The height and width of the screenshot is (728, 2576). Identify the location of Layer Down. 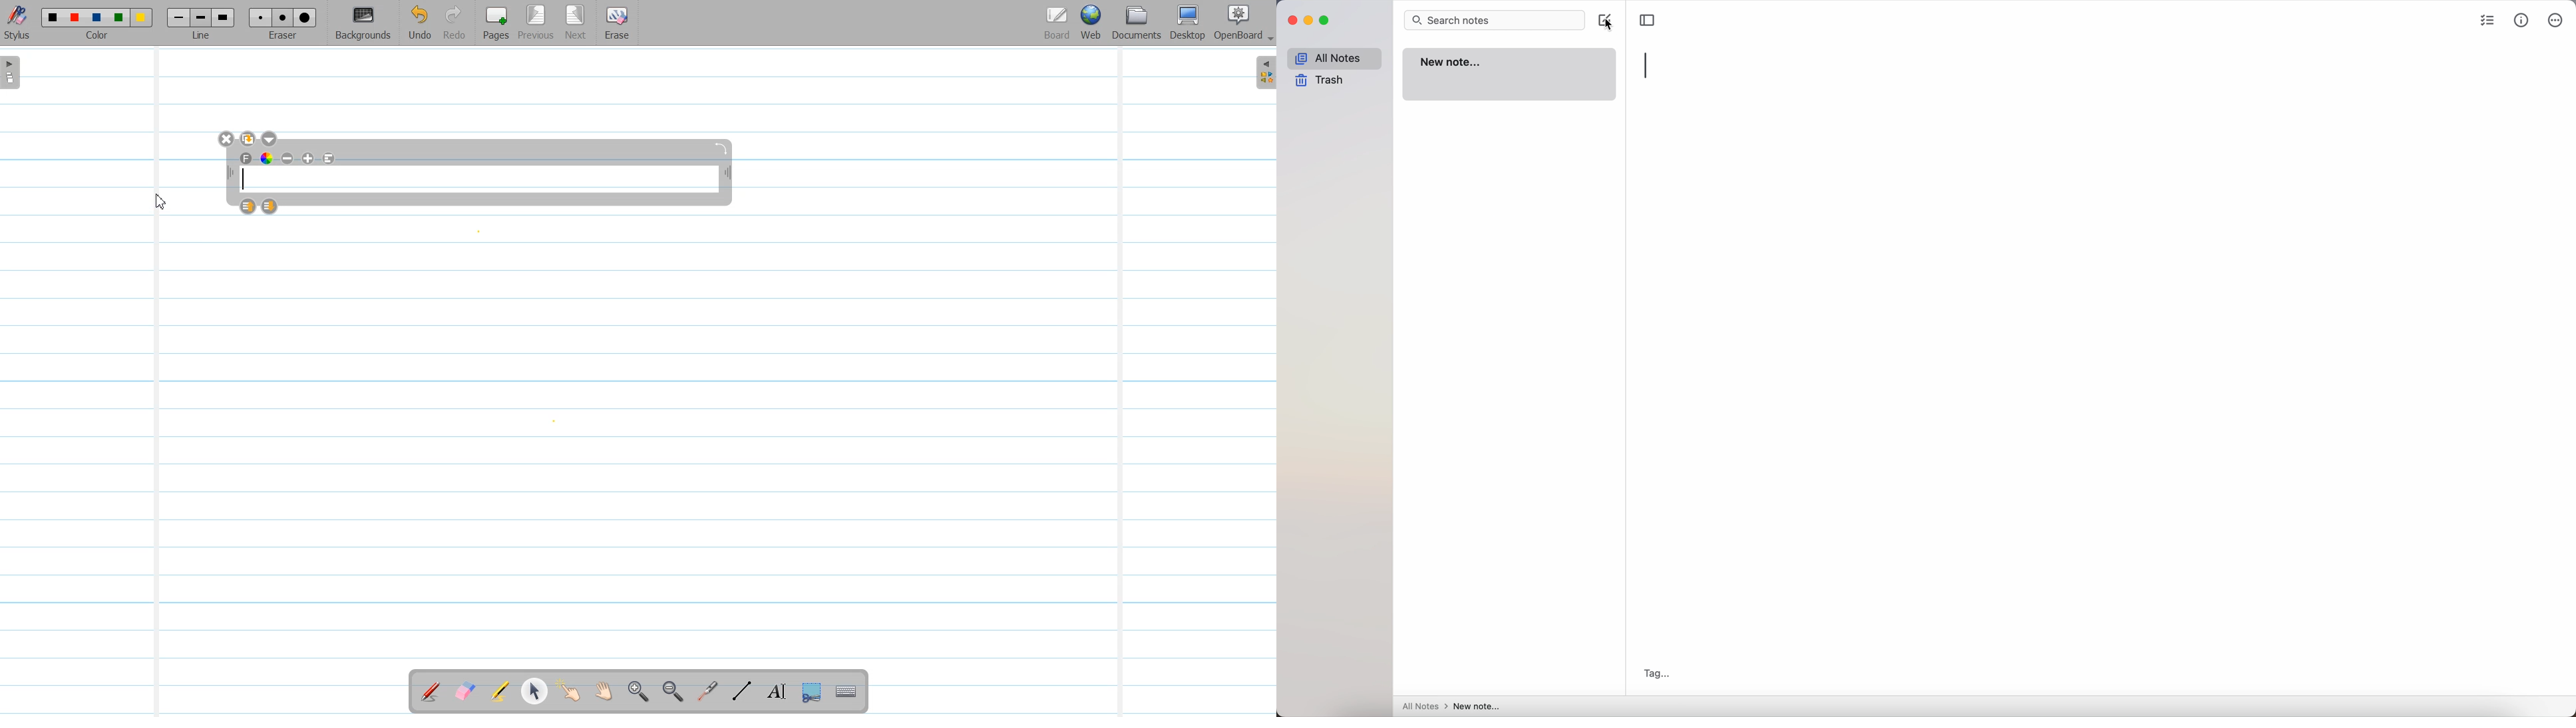
(270, 206).